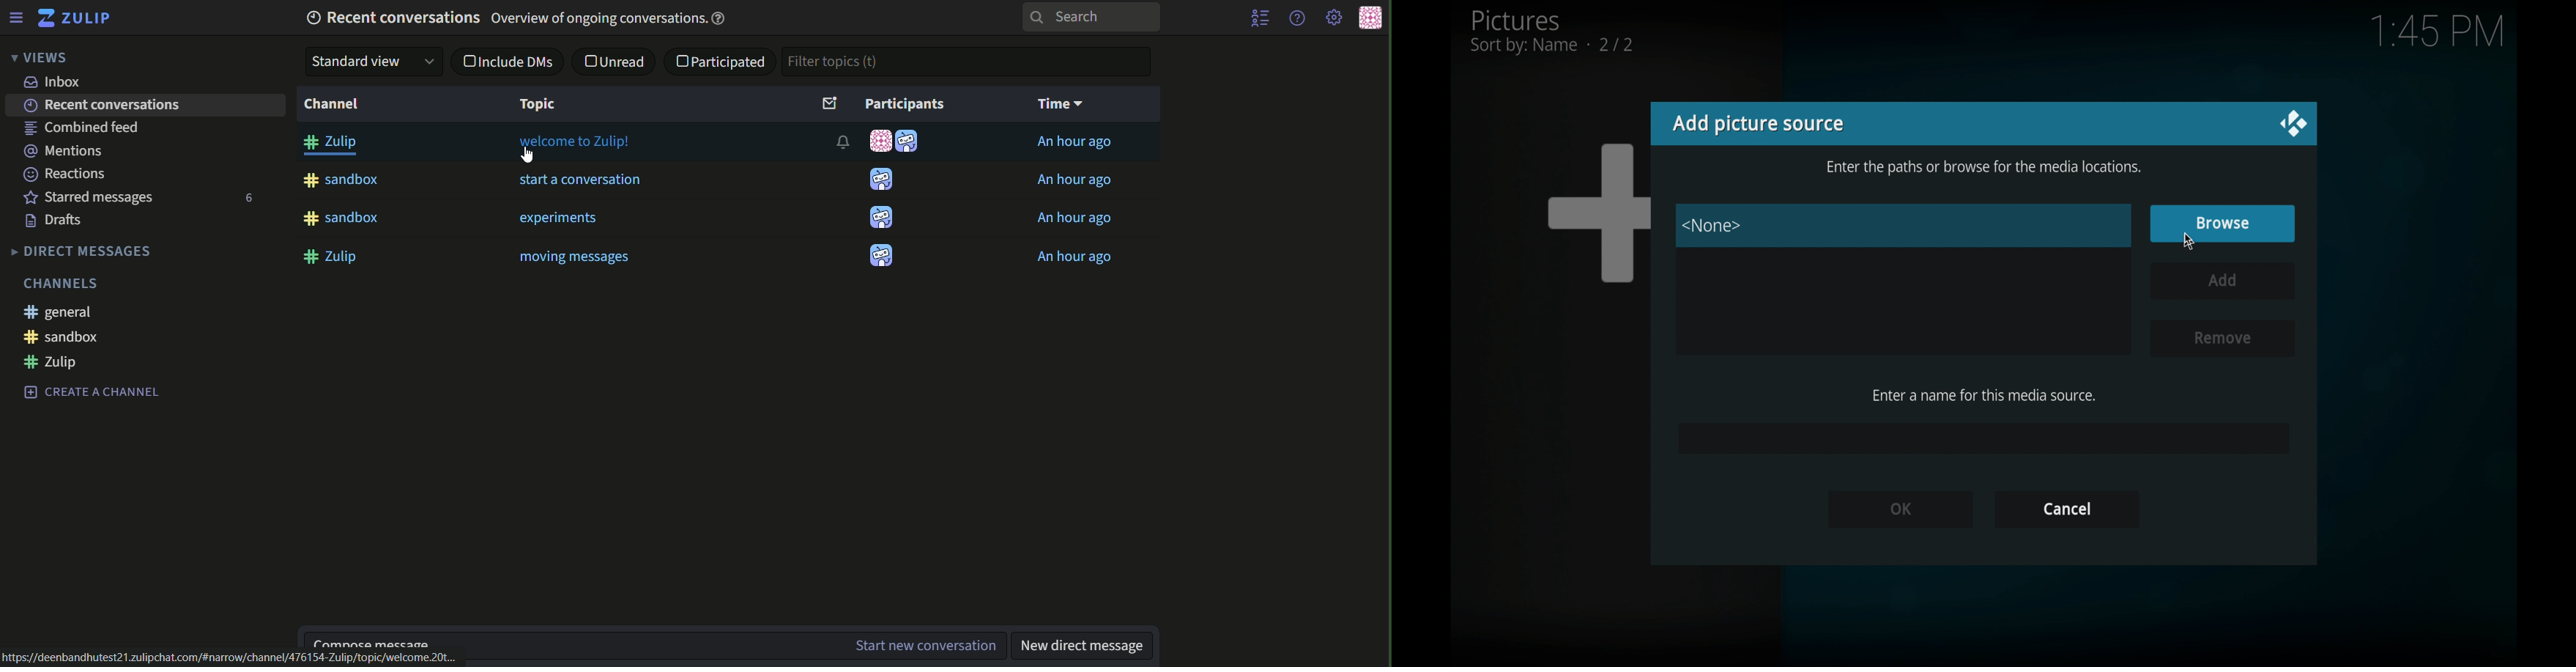 This screenshot has height=672, width=2576. I want to click on #sandbox, so click(343, 180).